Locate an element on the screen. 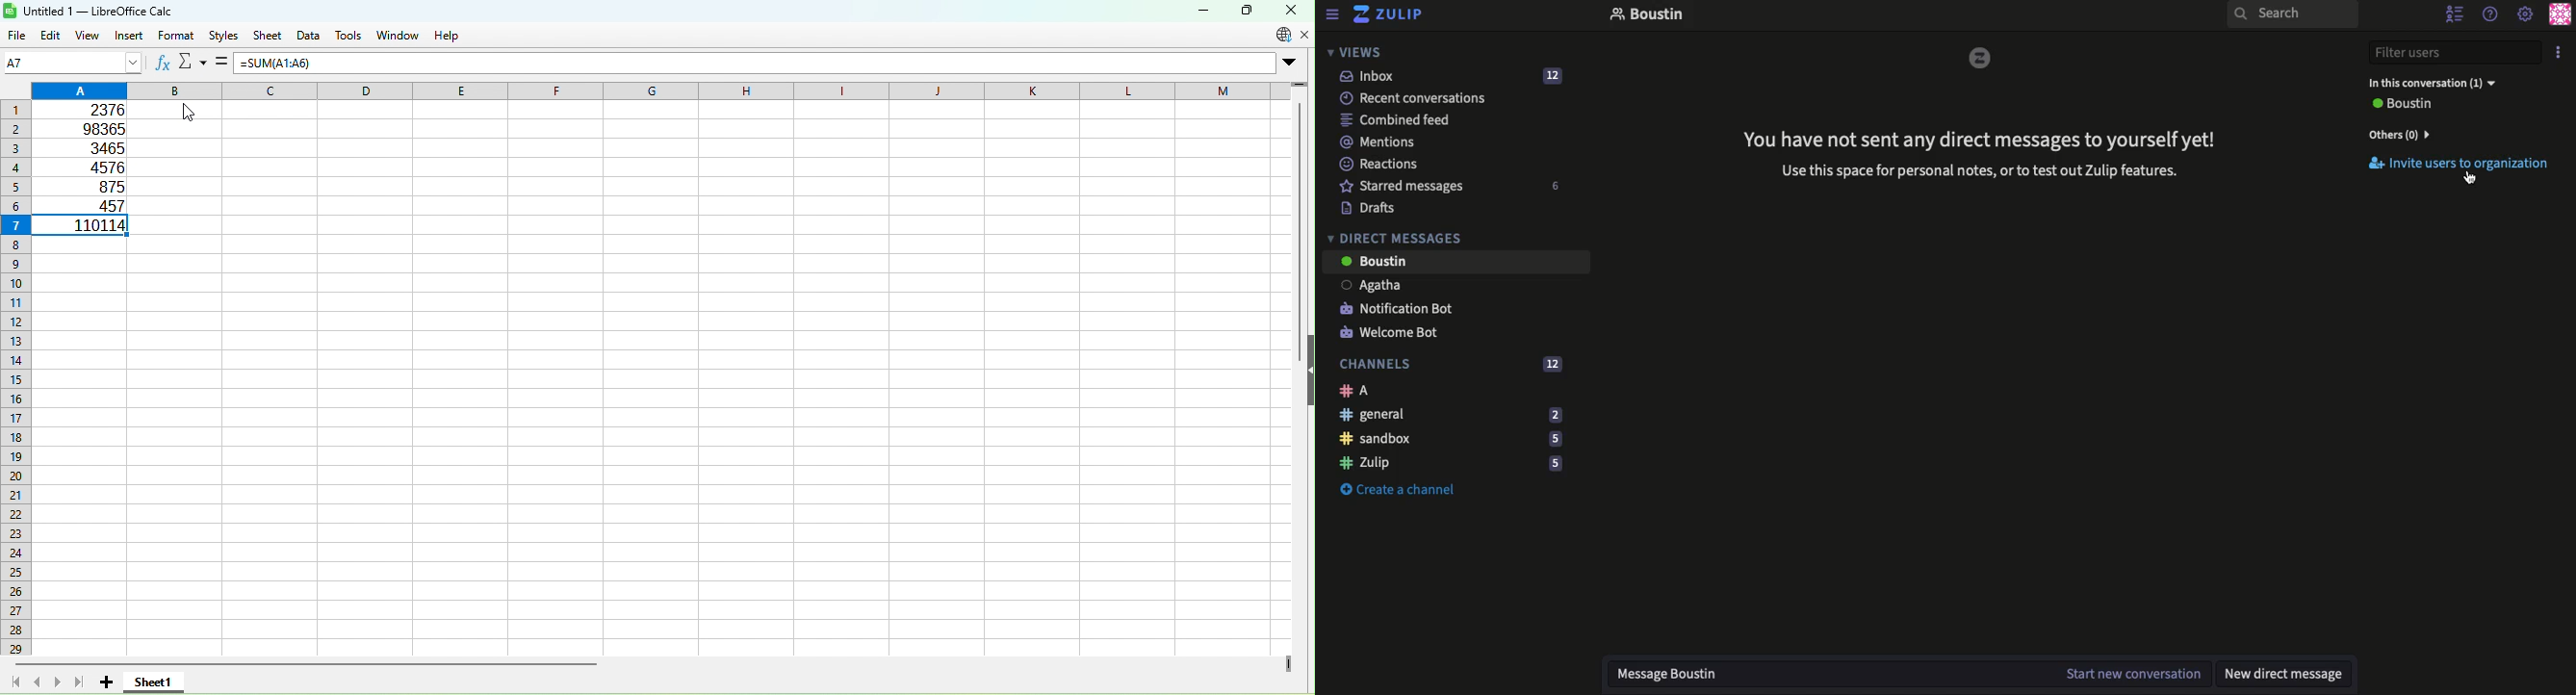 This screenshot has height=700, width=2576. 3465 is located at coordinates (102, 147).